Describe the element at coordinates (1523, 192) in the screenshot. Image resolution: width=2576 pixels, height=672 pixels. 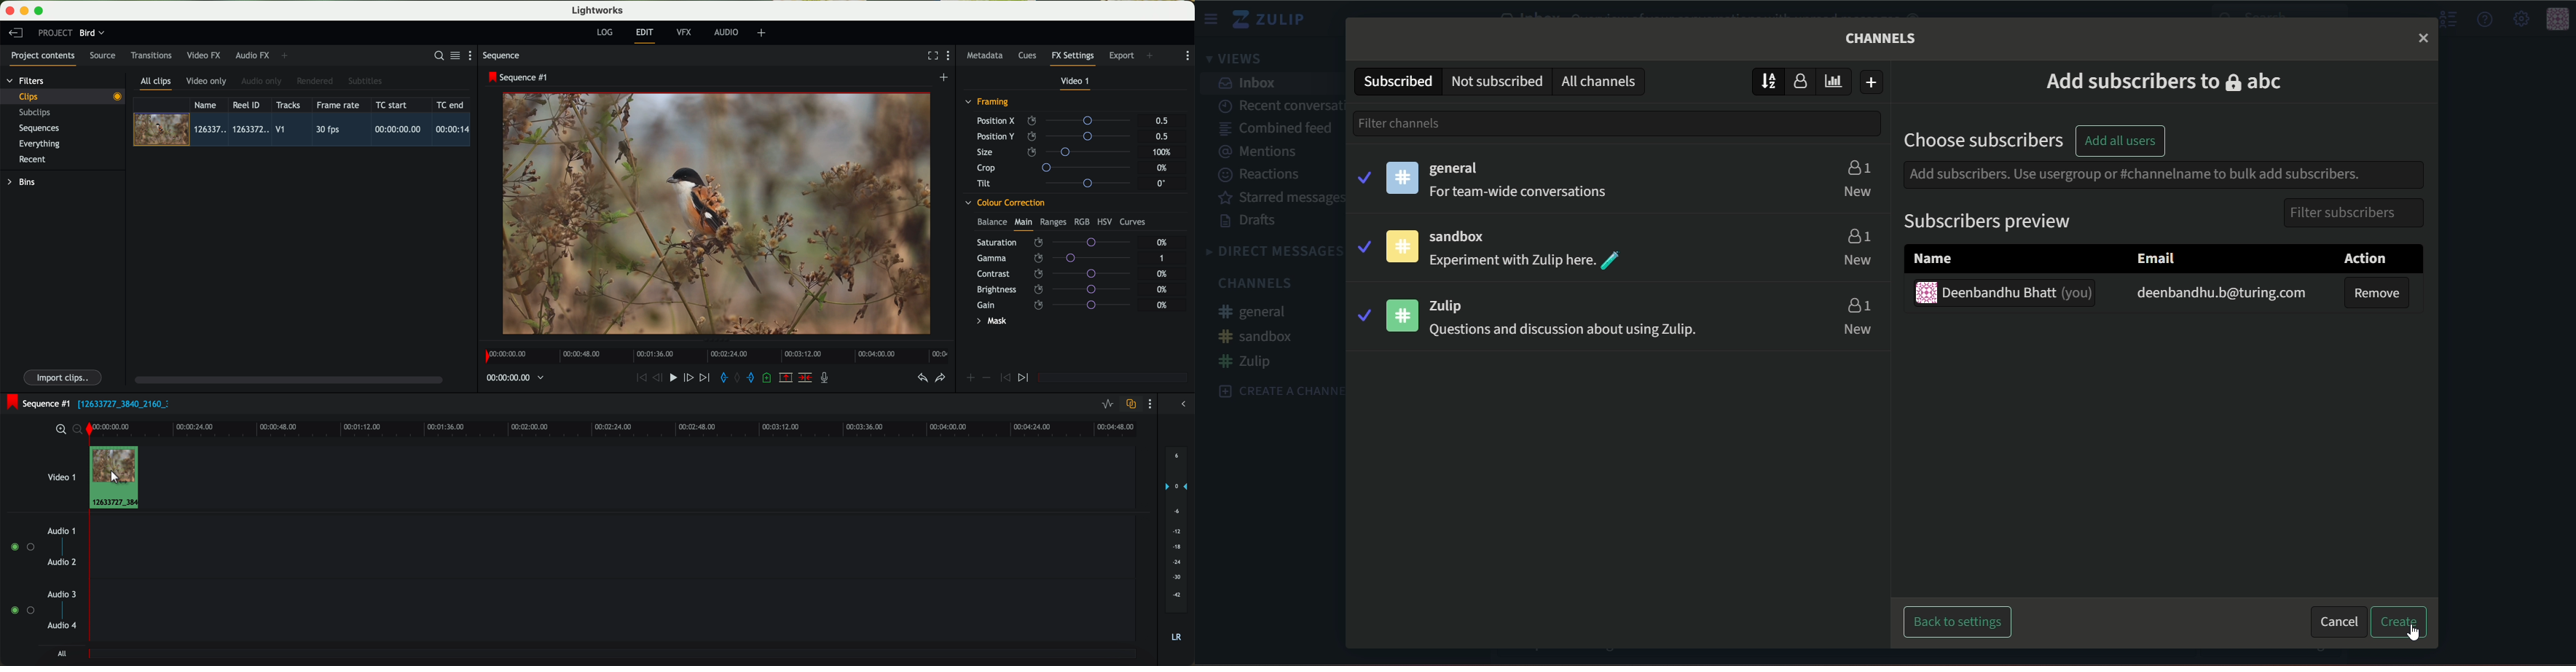
I see `text` at that location.